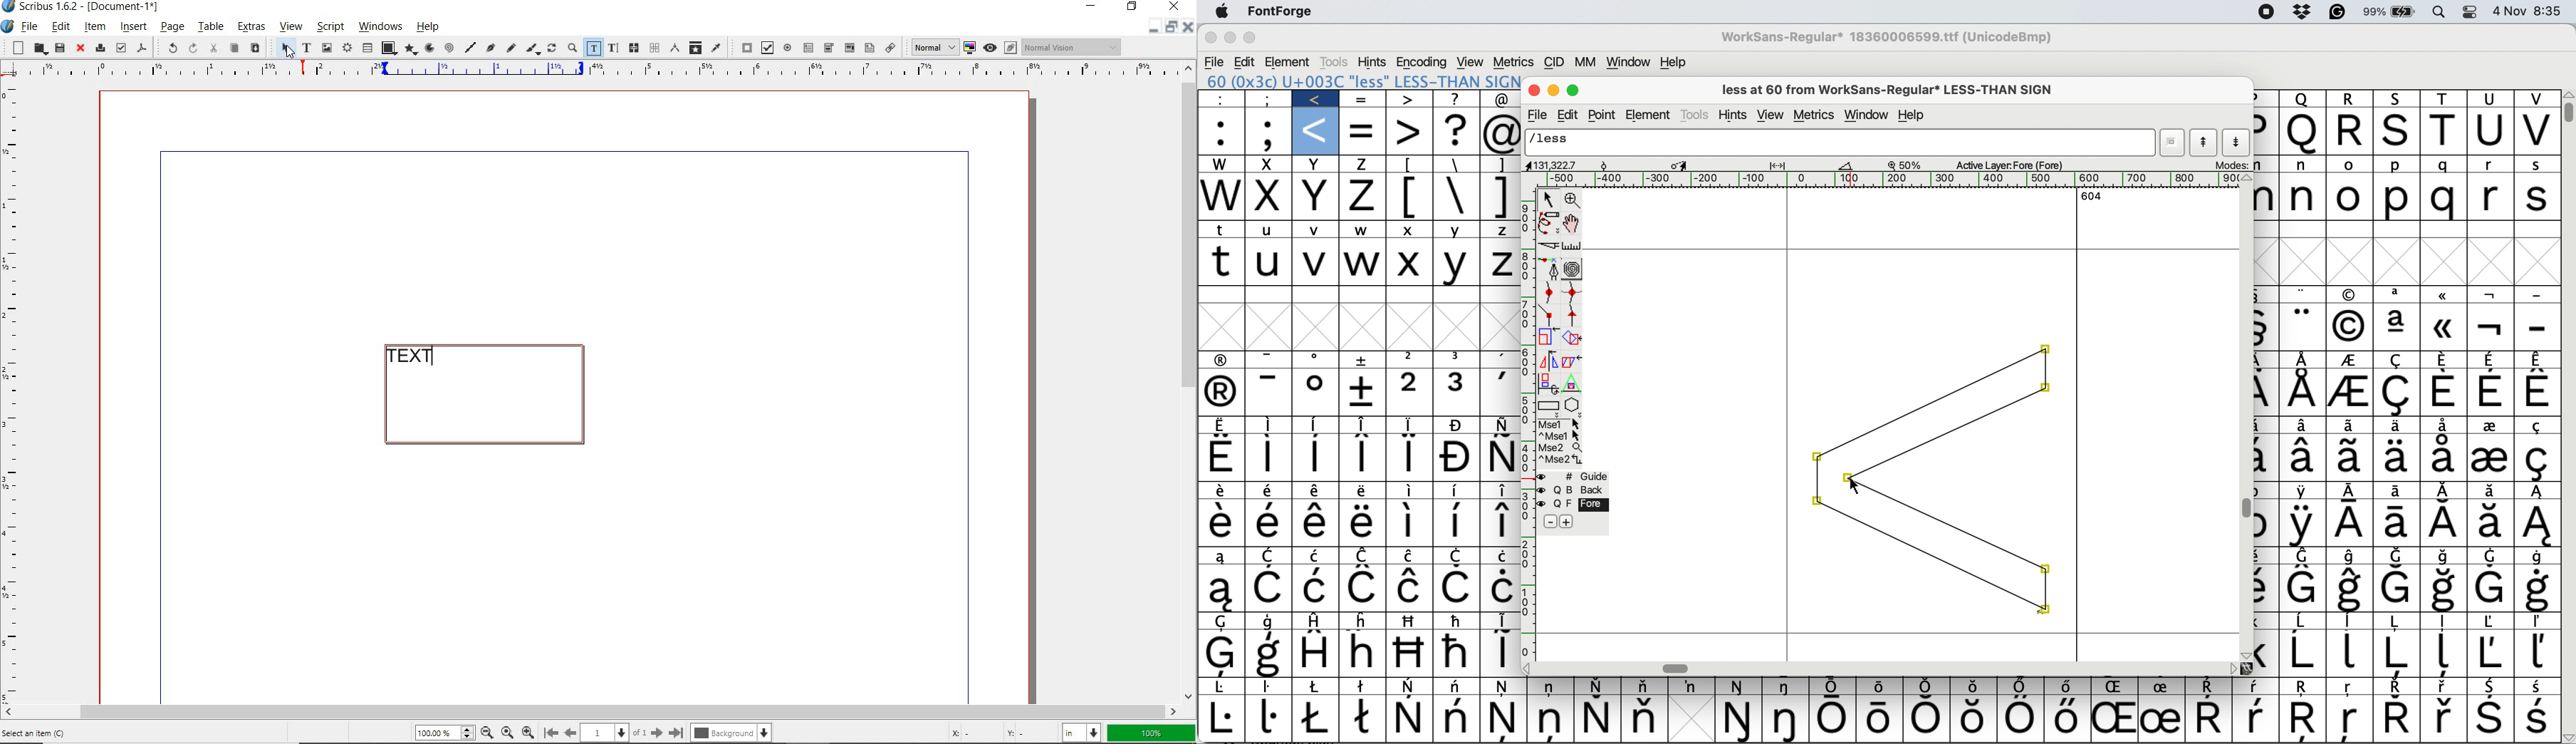 The width and height of the screenshot is (2576, 756). Describe the element at coordinates (1550, 291) in the screenshot. I see `add a curve point` at that location.